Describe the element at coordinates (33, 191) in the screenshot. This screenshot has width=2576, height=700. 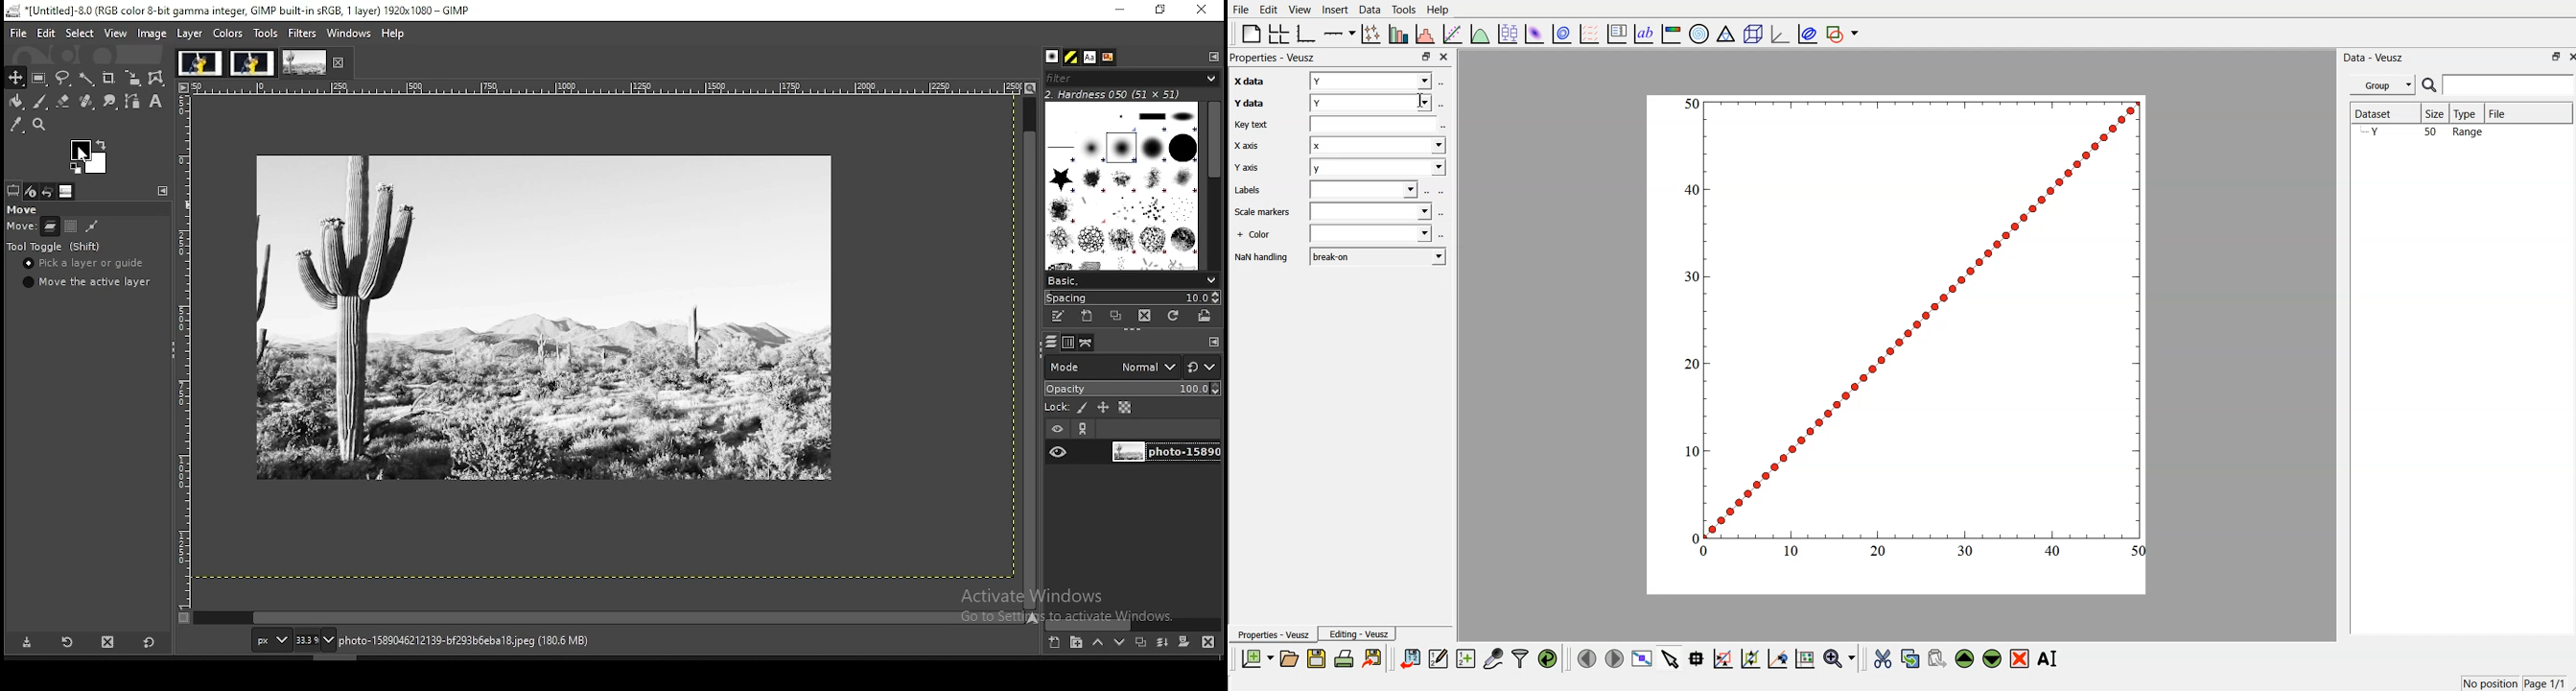
I see `device status` at that location.